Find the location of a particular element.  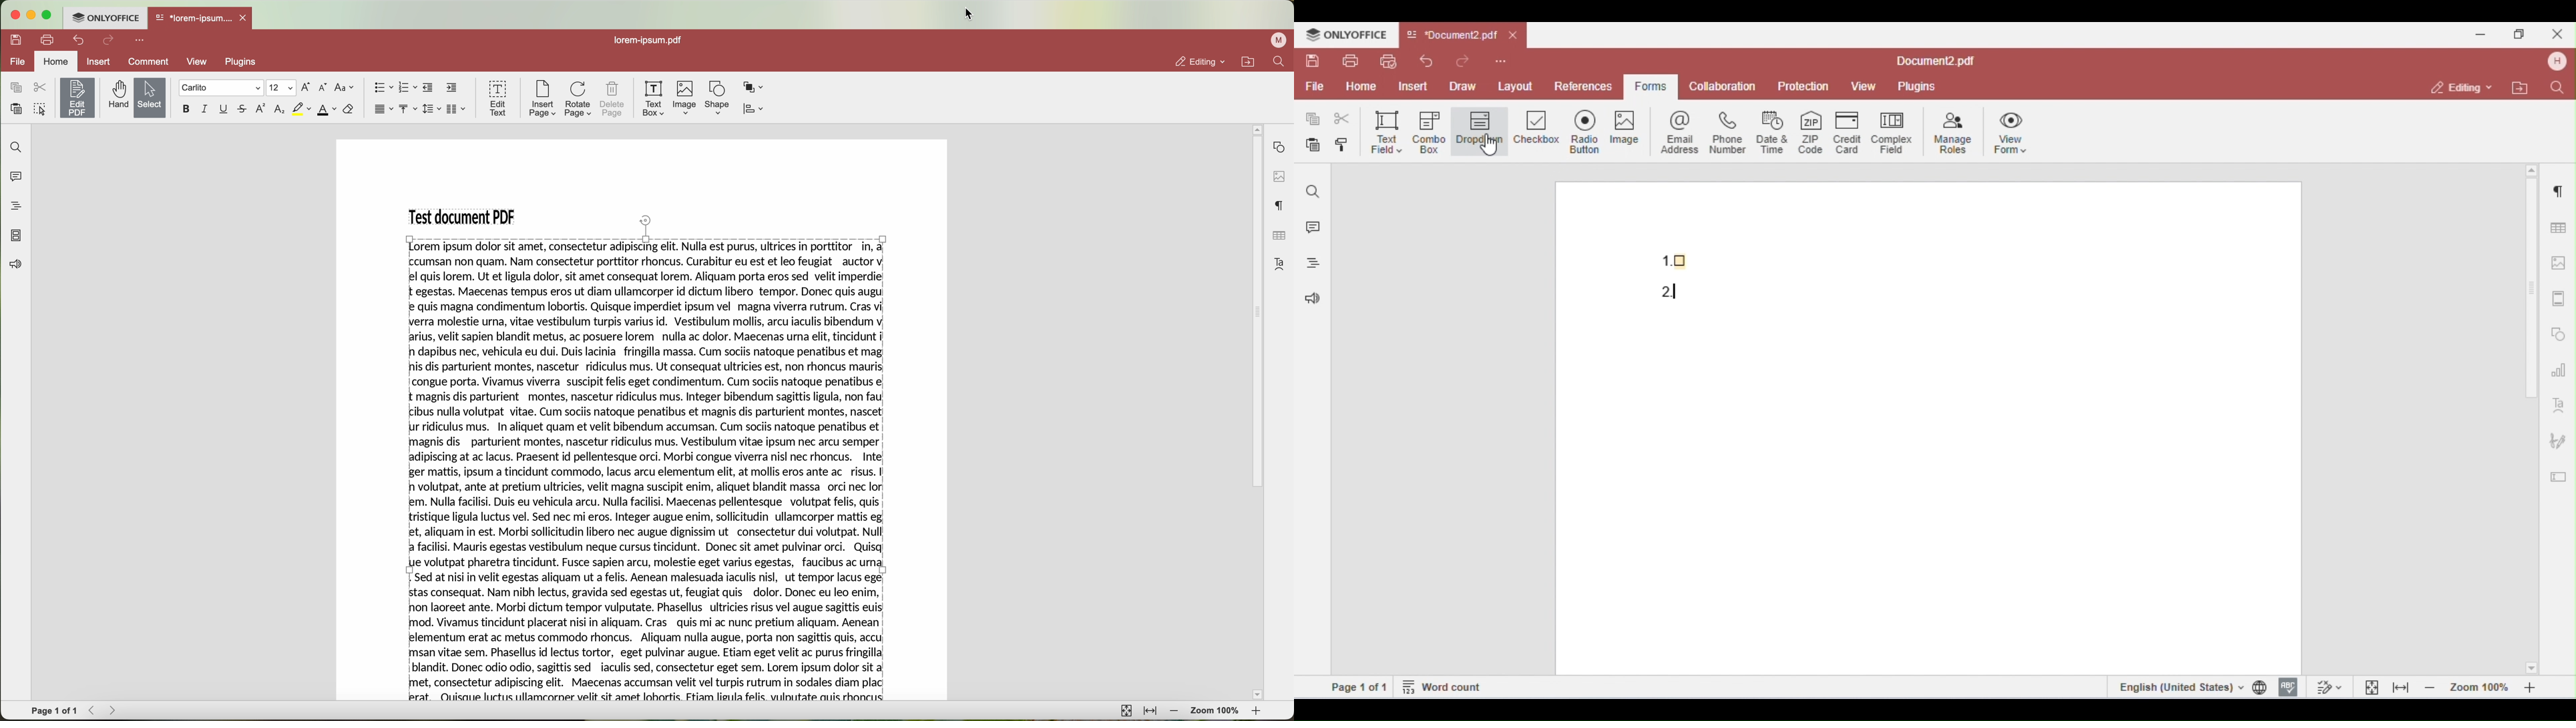

print is located at coordinates (50, 40).